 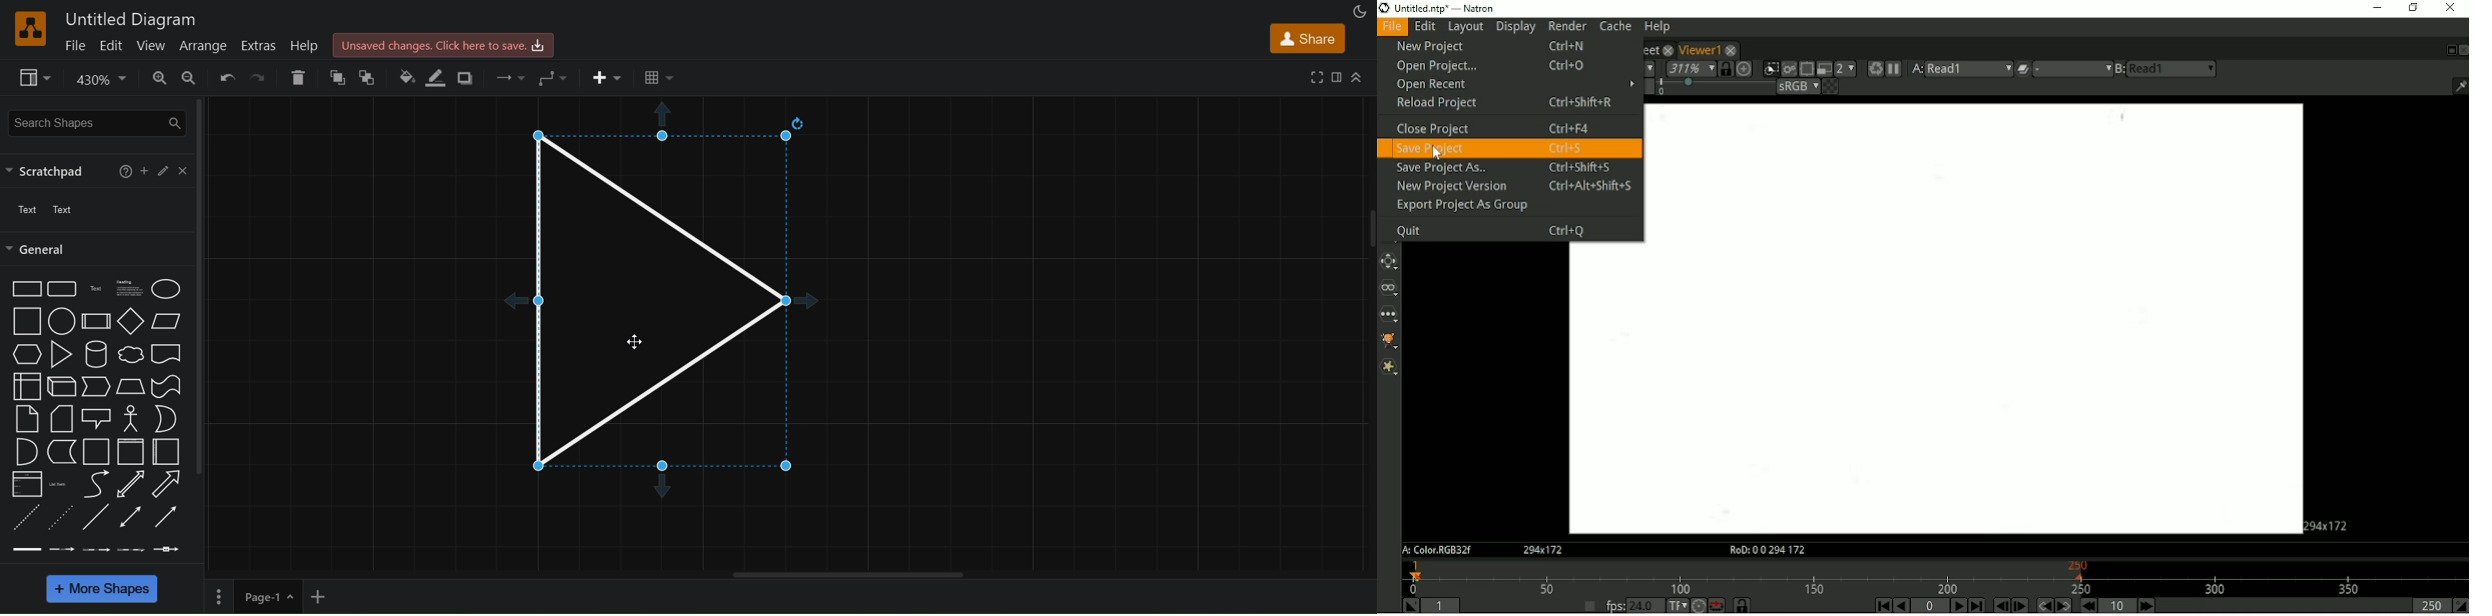 What do you see at coordinates (101, 589) in the screenshot?
I see `More shapes` at bounding box center [101, 589].